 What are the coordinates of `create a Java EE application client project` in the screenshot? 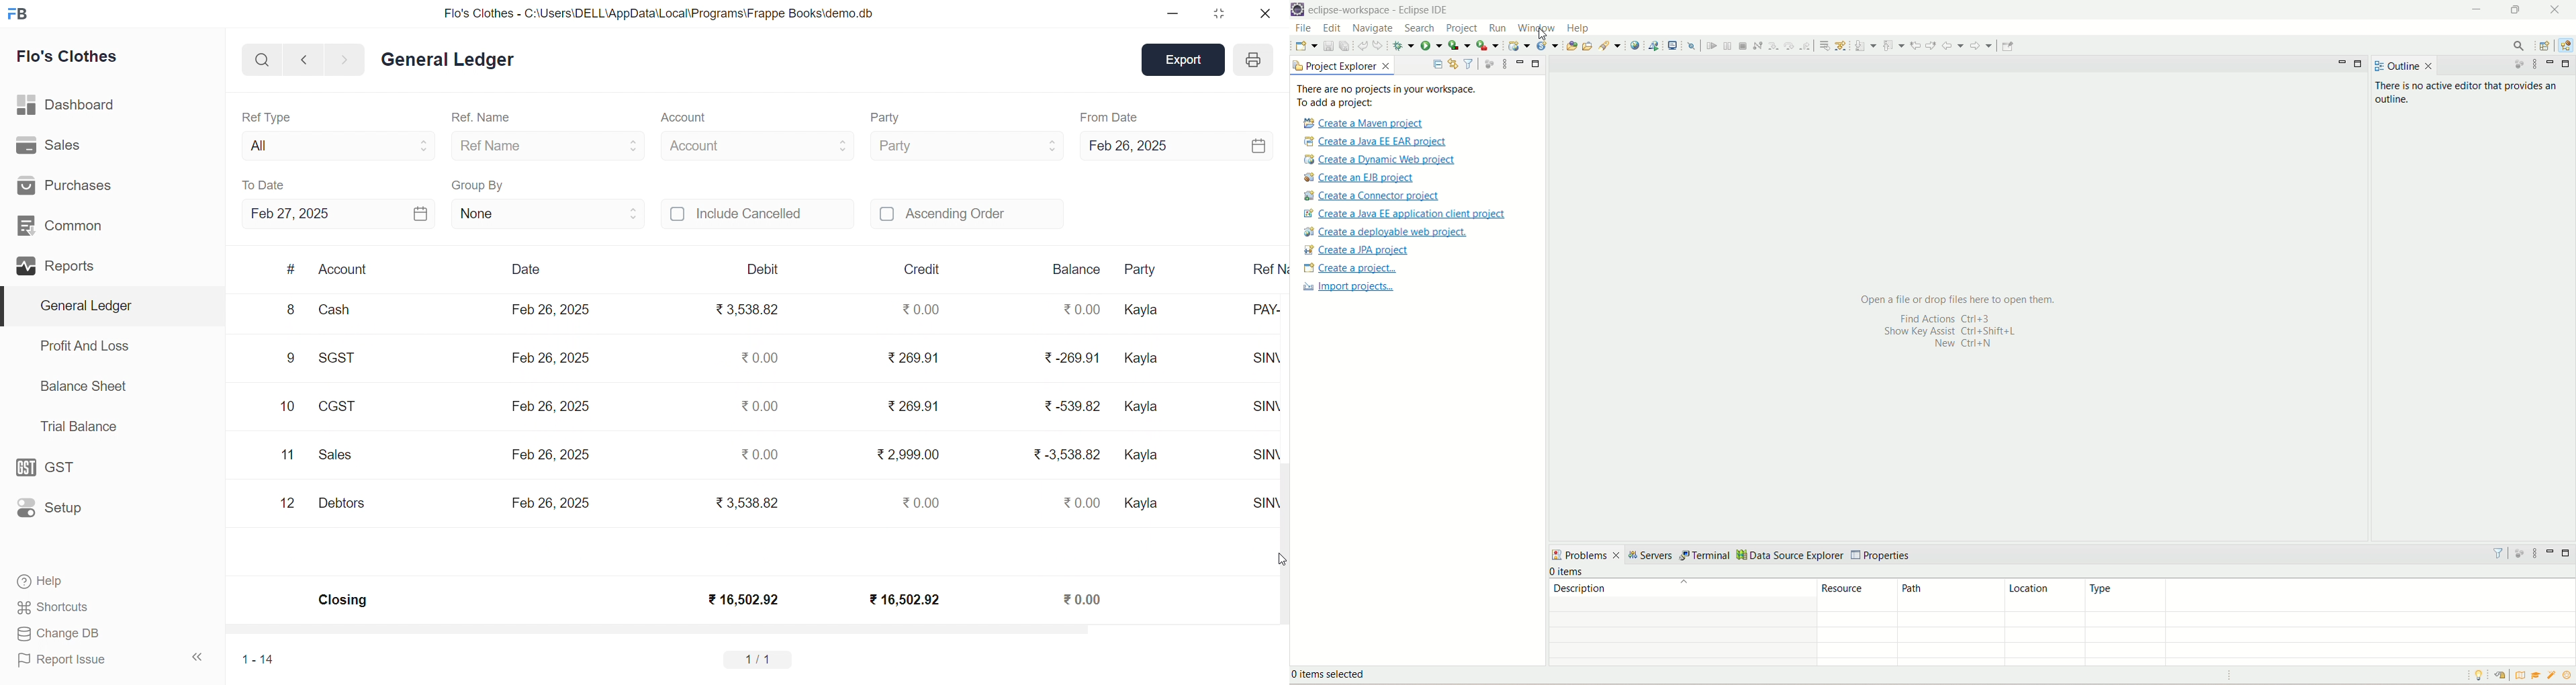 It's located at (1404, 215).